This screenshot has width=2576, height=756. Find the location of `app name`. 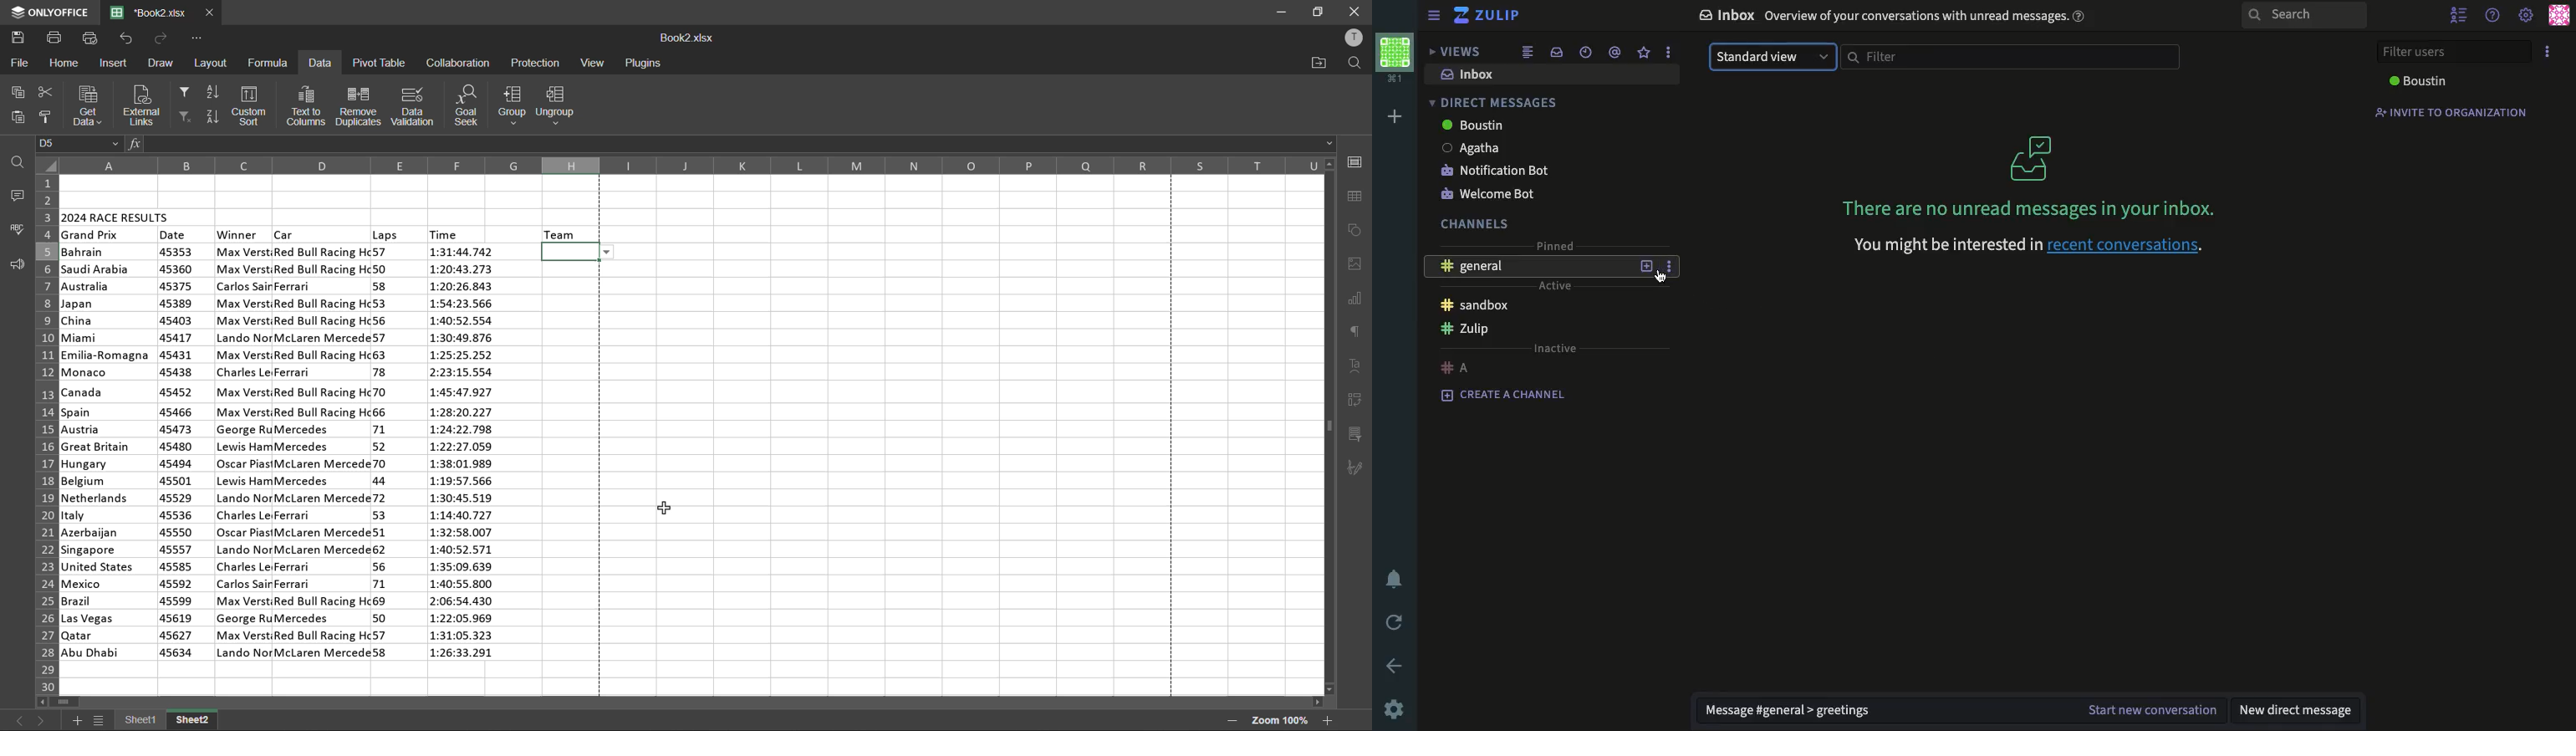

app name is located at coordinates (49, 12).